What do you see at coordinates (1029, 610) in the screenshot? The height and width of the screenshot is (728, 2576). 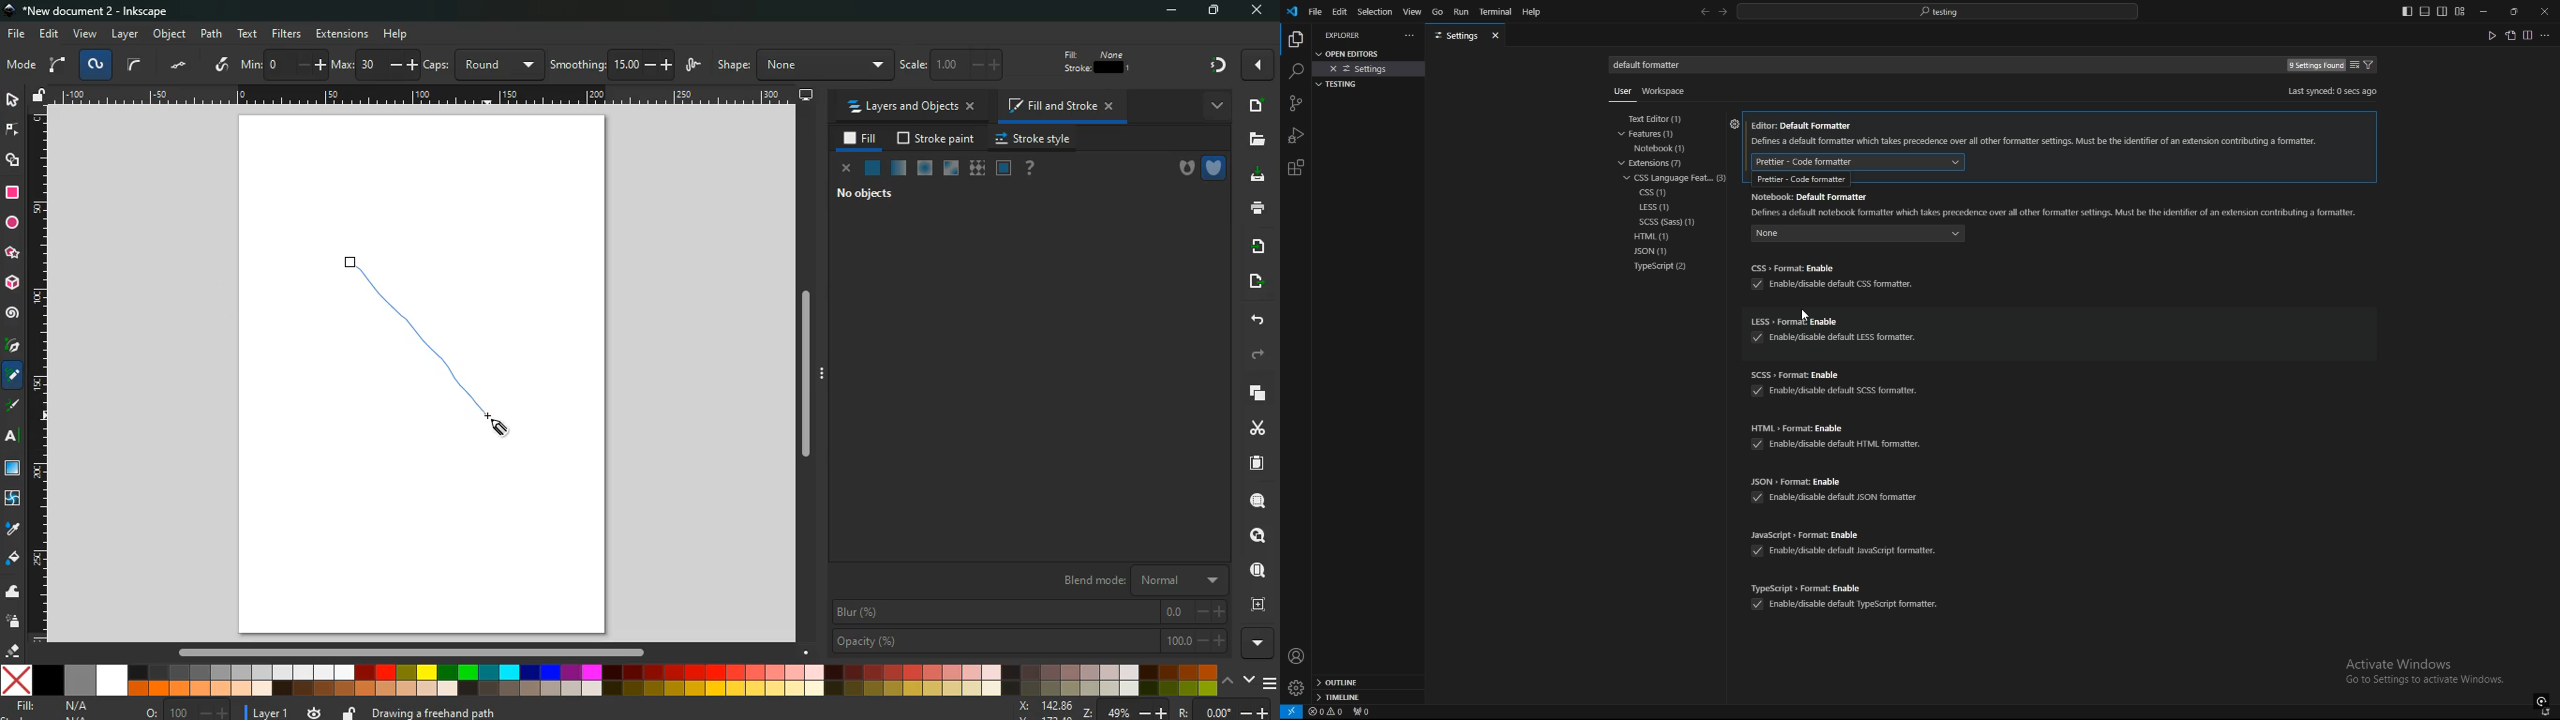 I see `blur` at bounding box center [1029, 610].